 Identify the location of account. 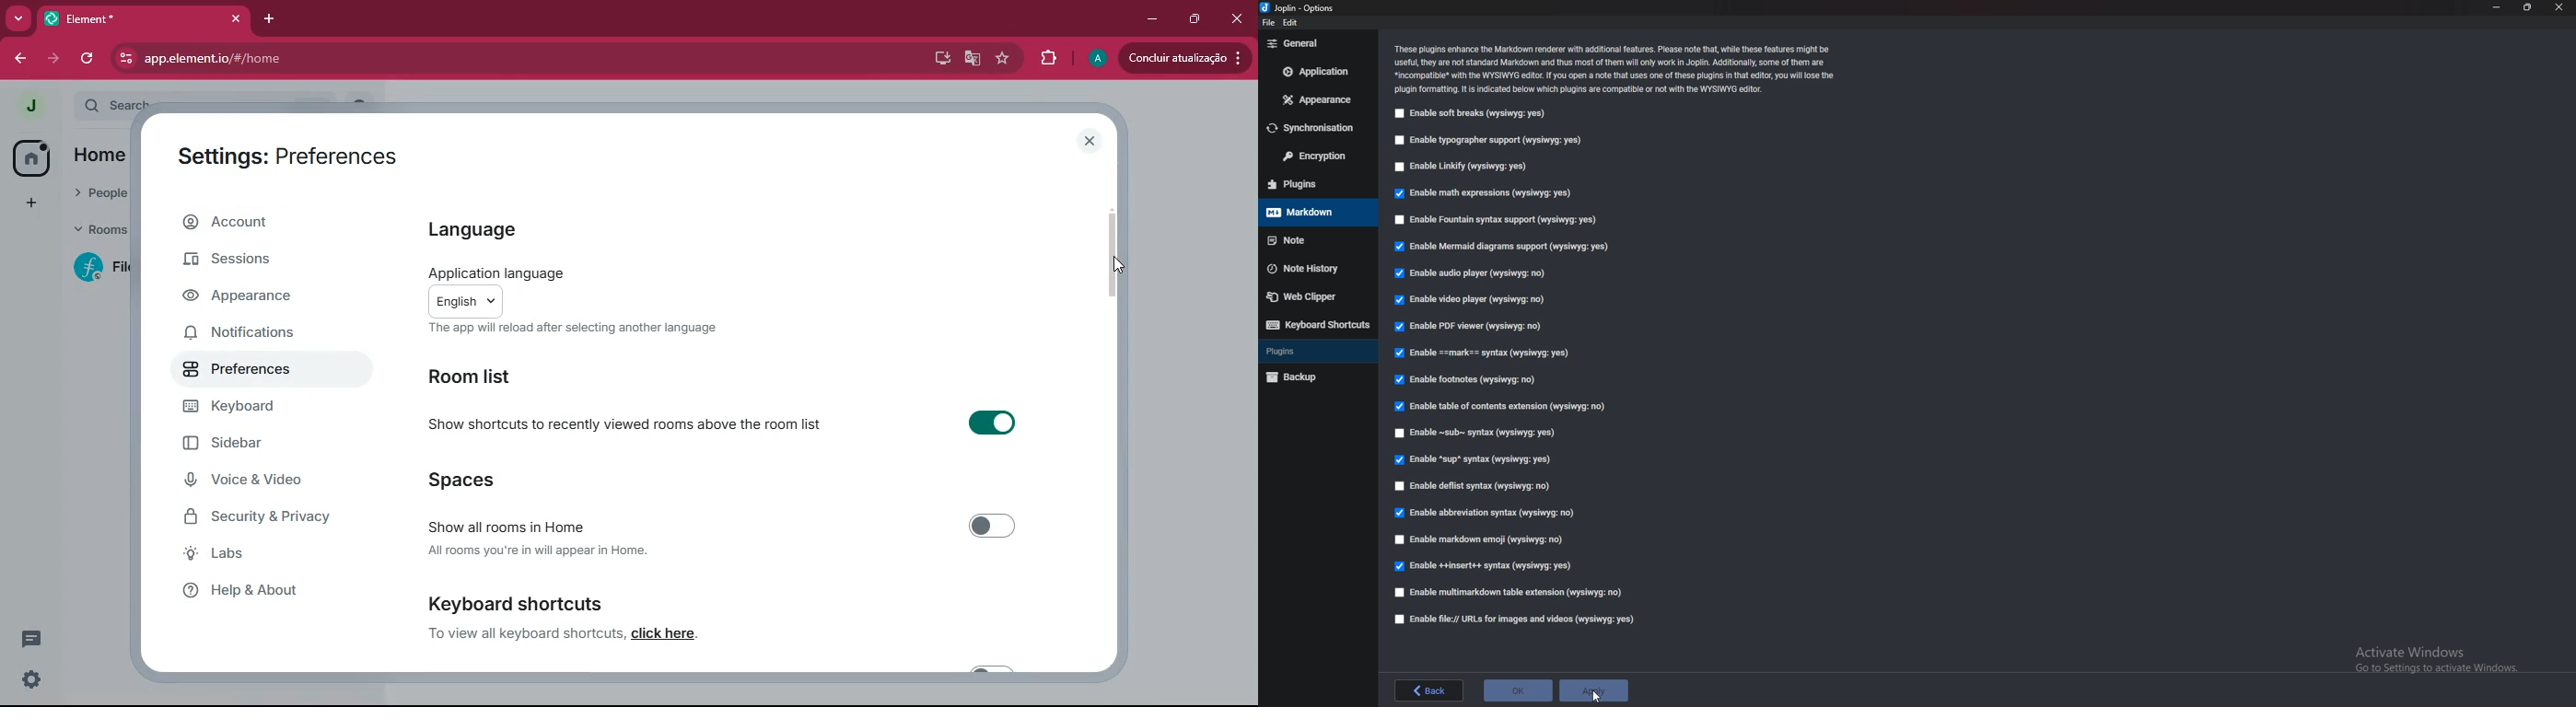
(276, 220).